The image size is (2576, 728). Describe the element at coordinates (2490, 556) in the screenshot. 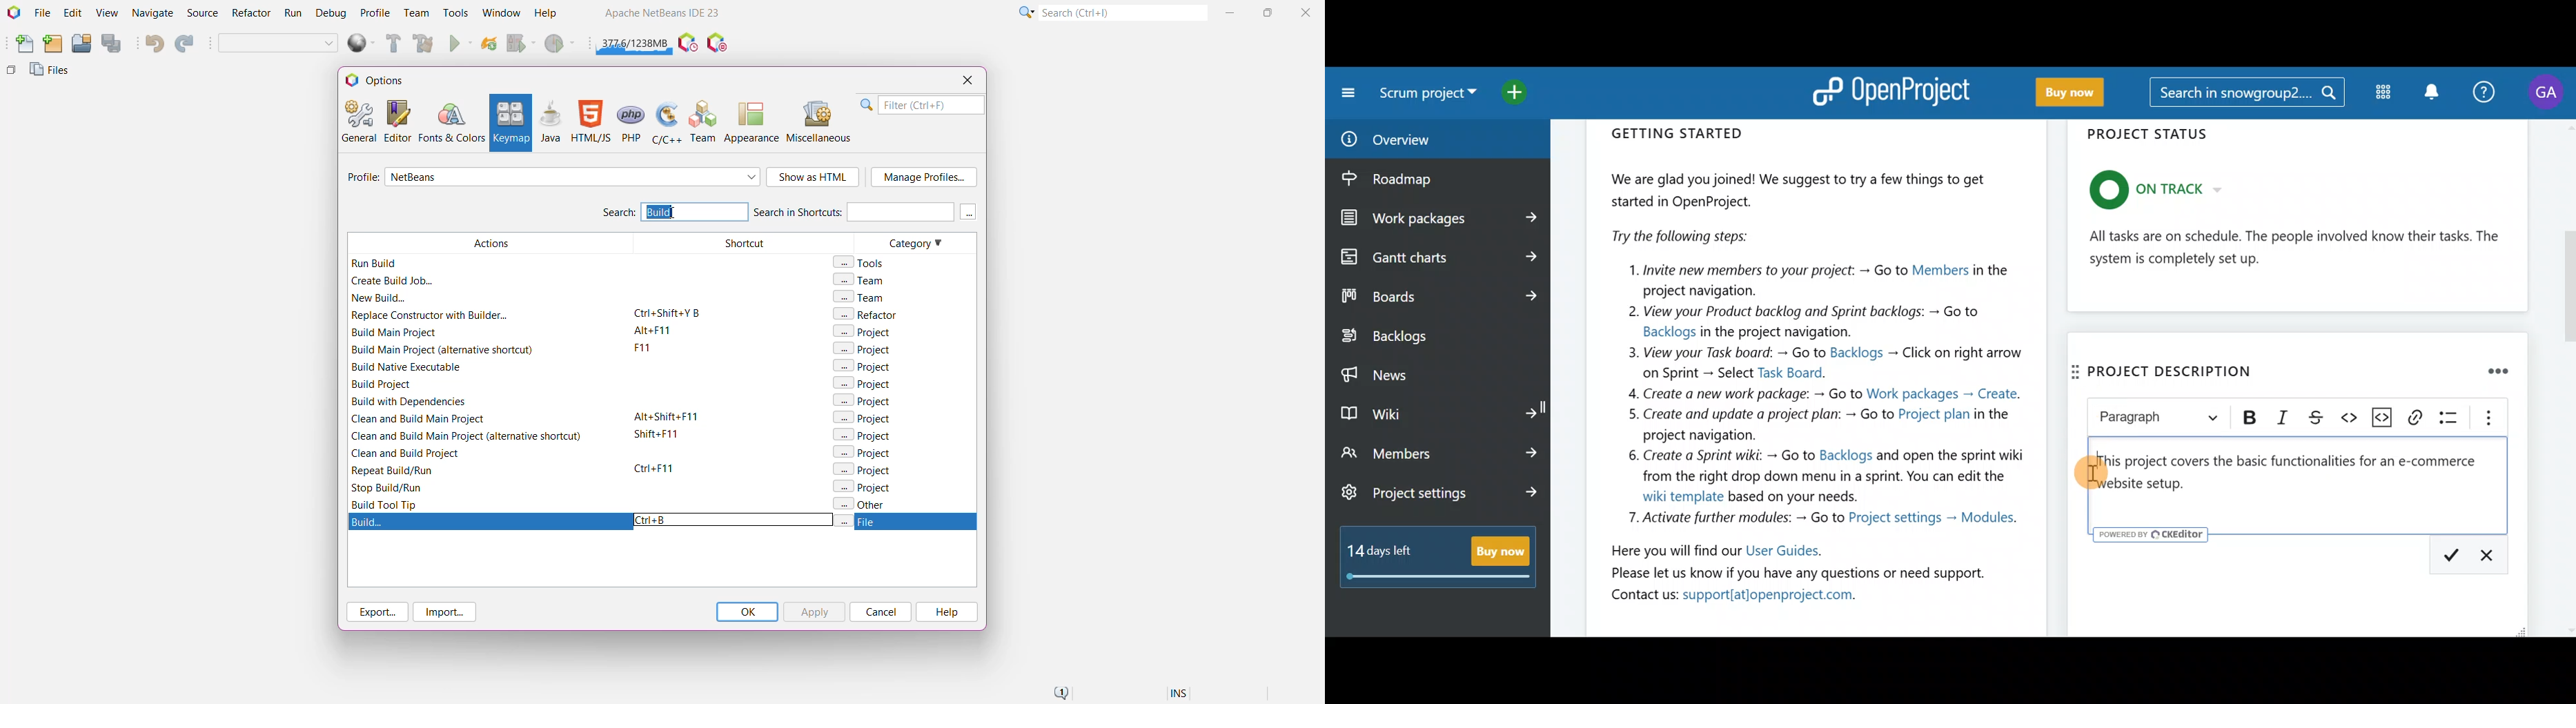

I see `Description: Cancel` at that location.